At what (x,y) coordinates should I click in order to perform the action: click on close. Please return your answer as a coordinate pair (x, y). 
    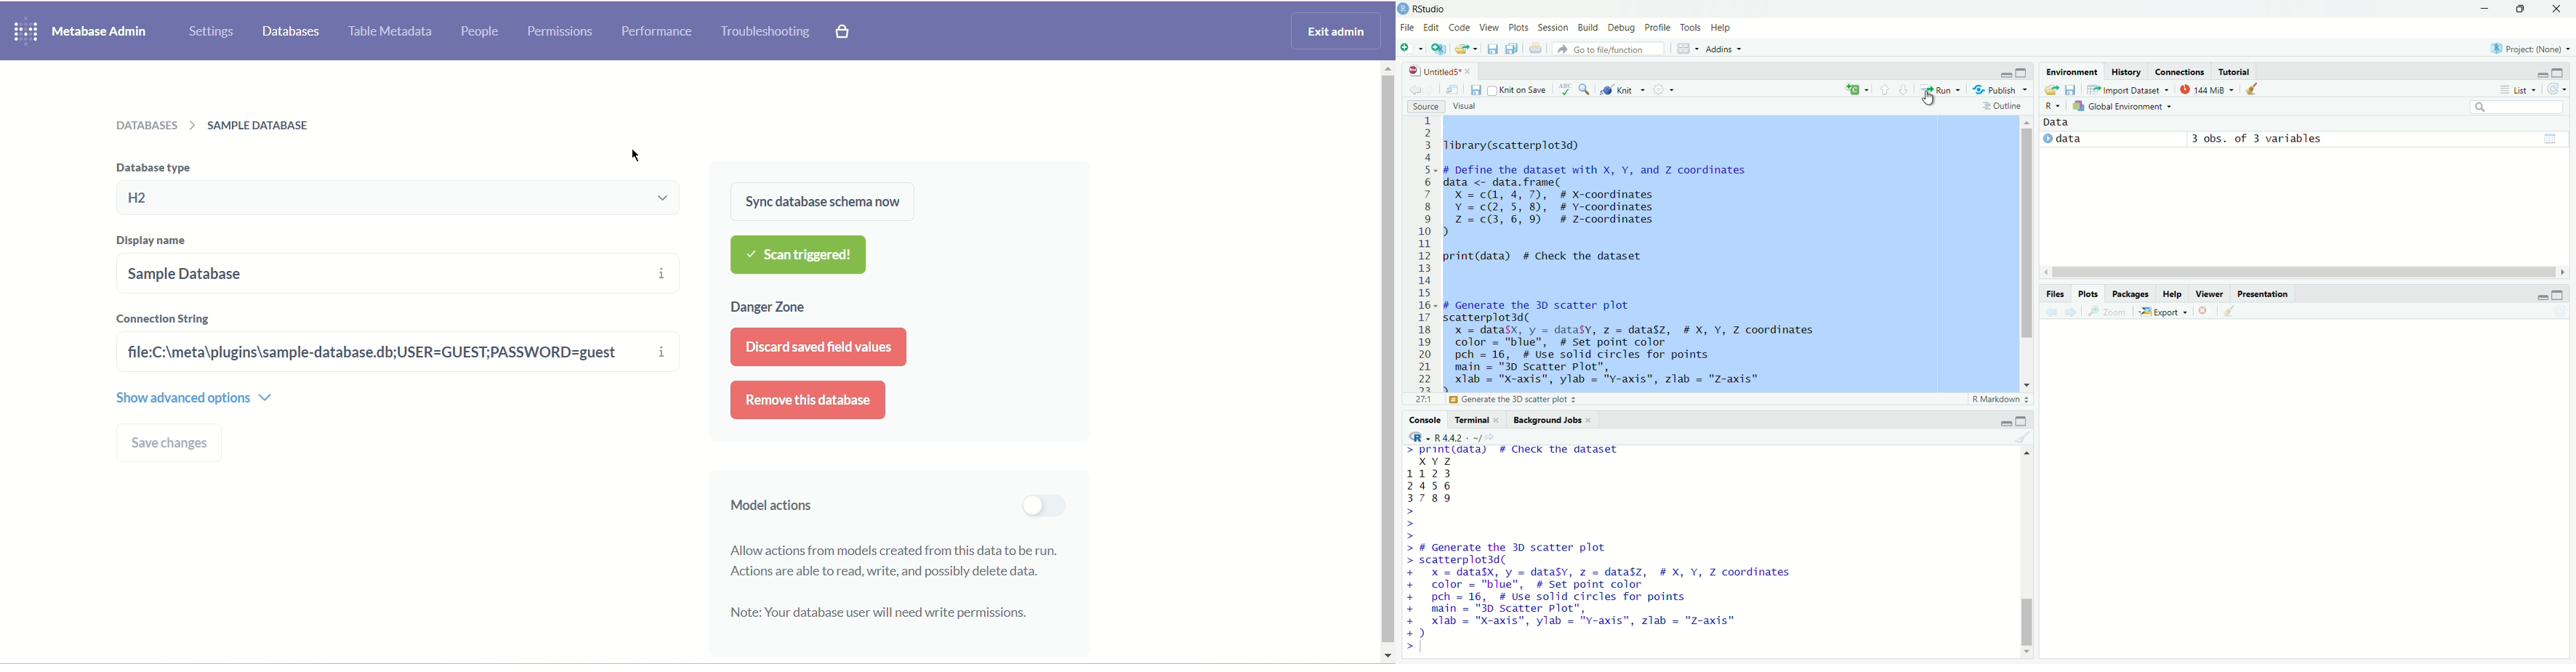
    Looking at the image, I should click on (1591, 421).